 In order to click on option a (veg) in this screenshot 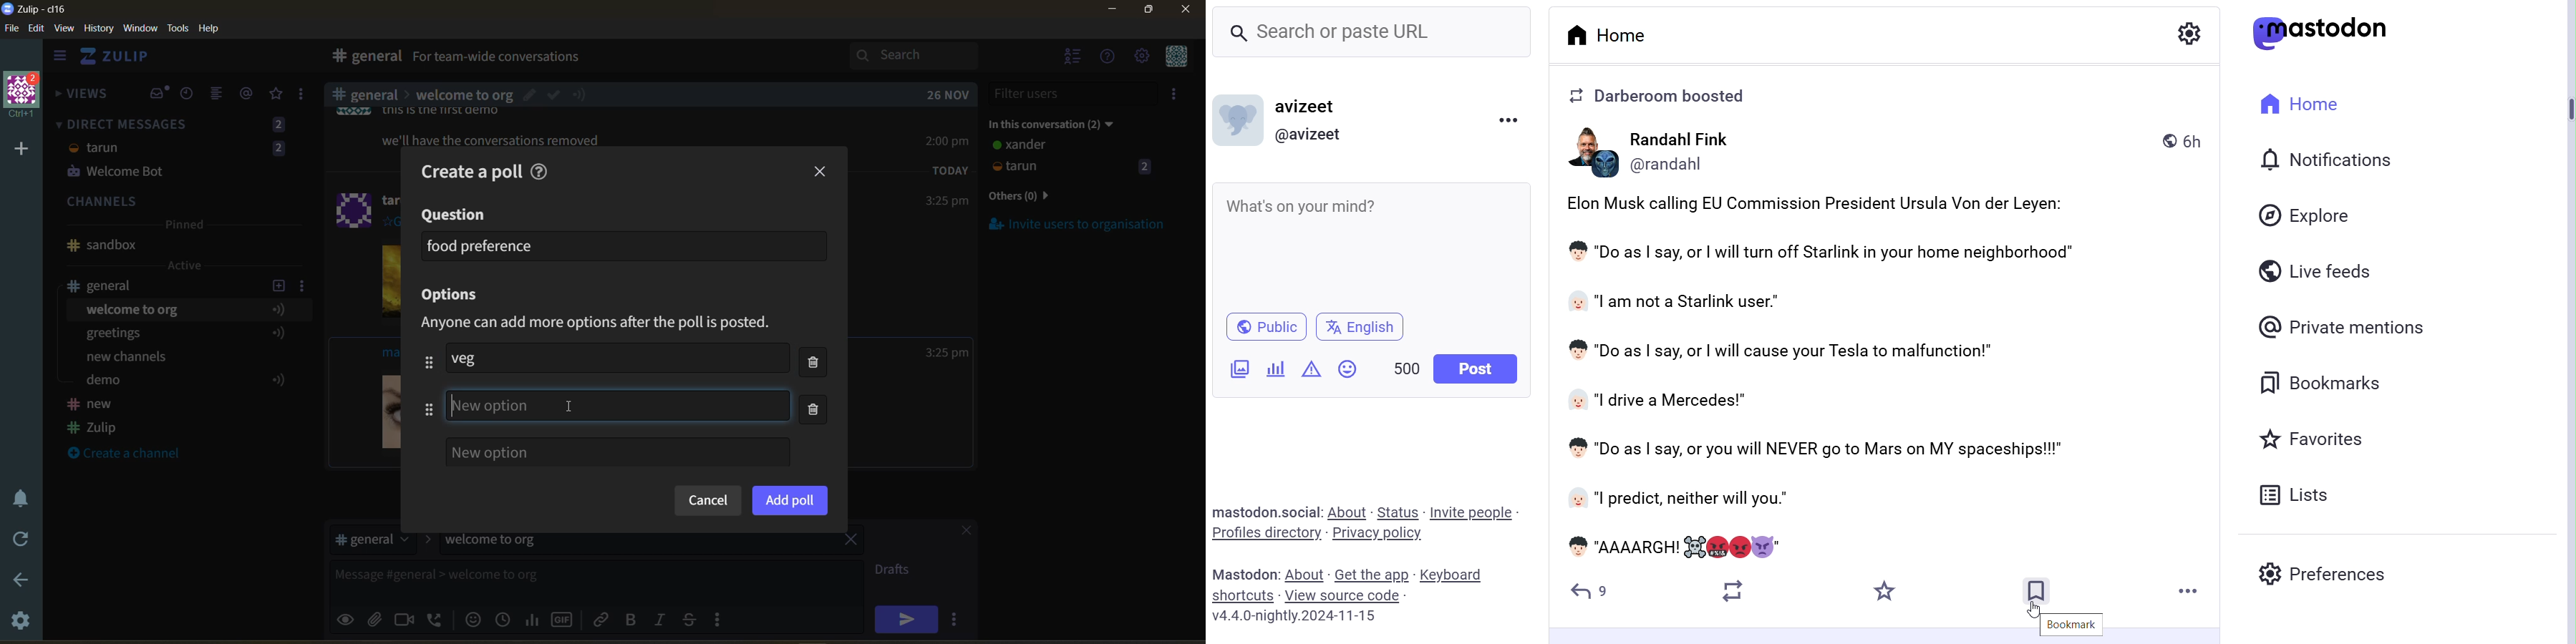, I will do `click(474, 358)`.